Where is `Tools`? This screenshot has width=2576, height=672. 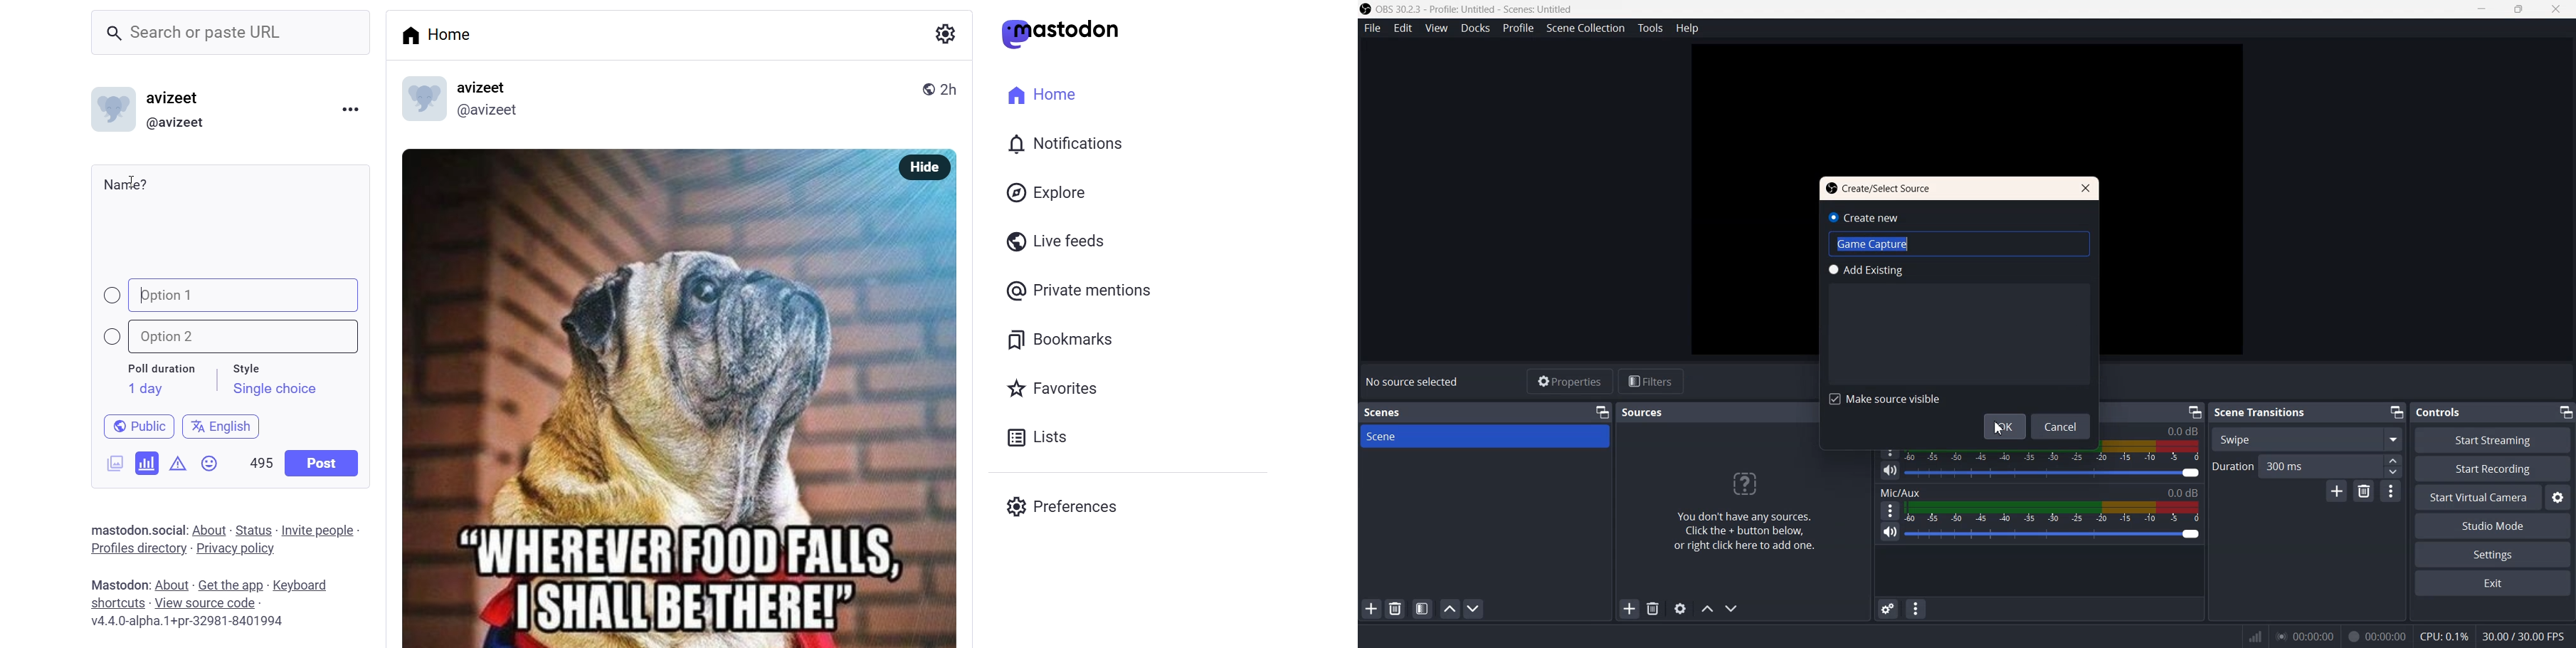 Tools is located at coordinates (1650, 28).